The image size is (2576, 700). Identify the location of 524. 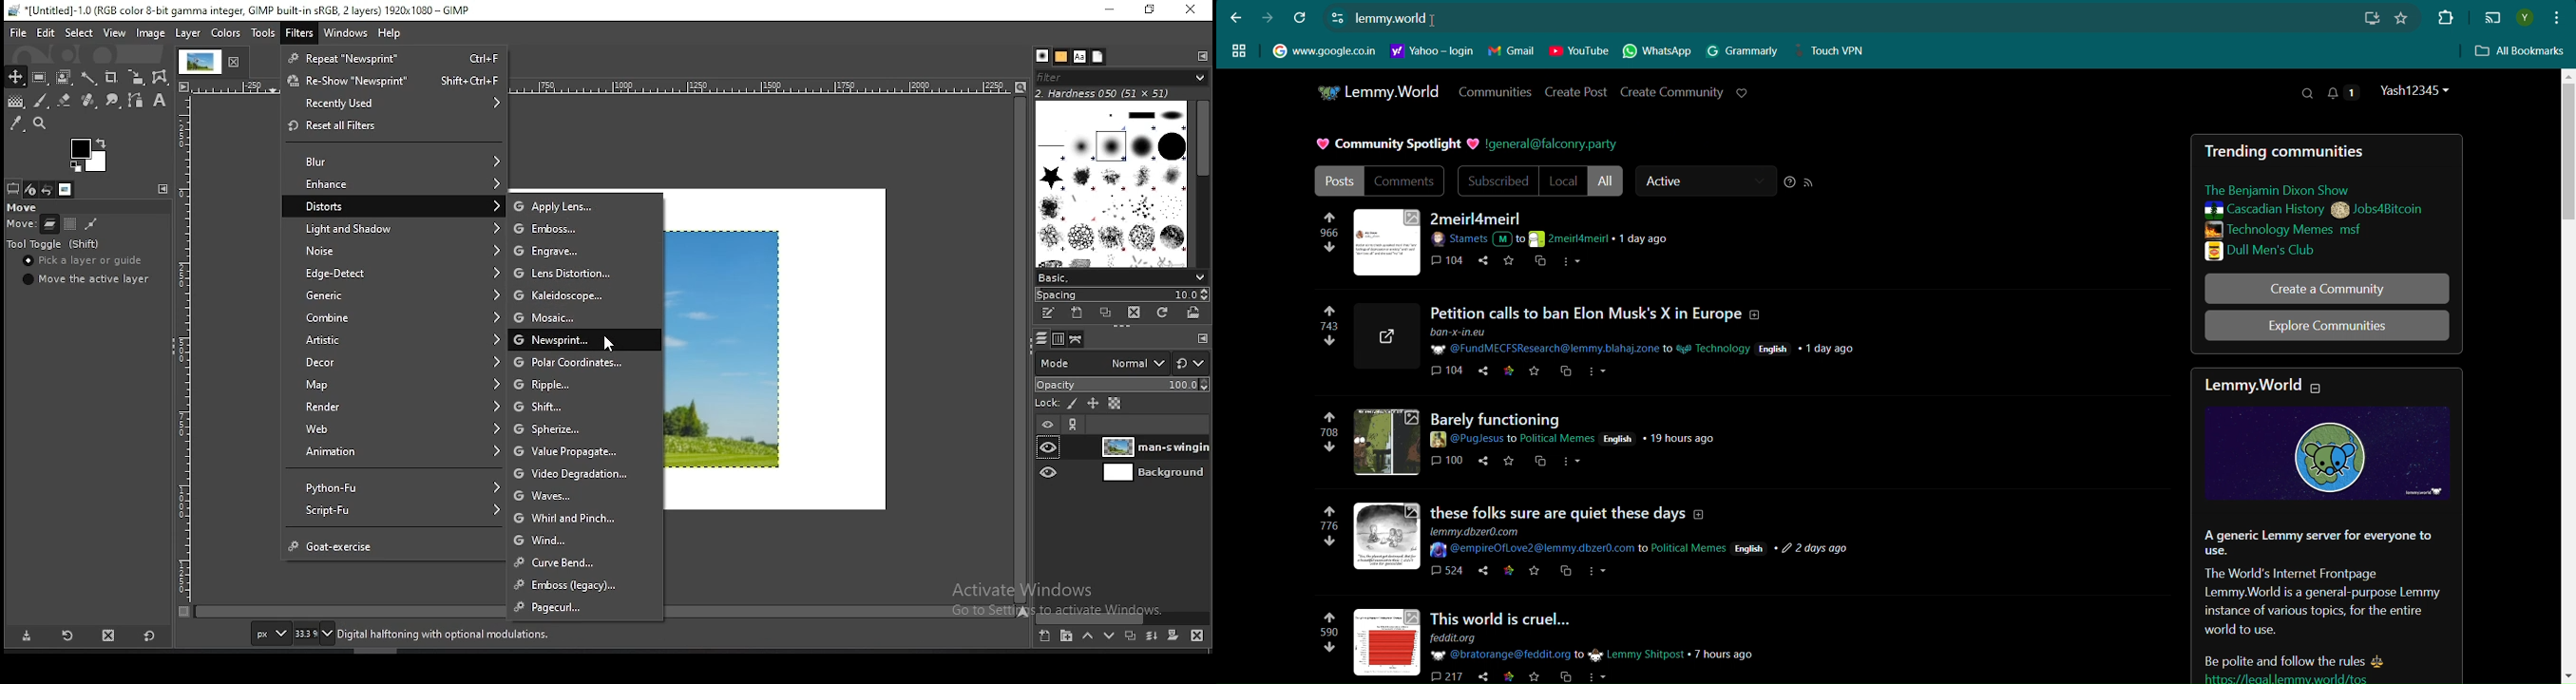
(1446, 574).